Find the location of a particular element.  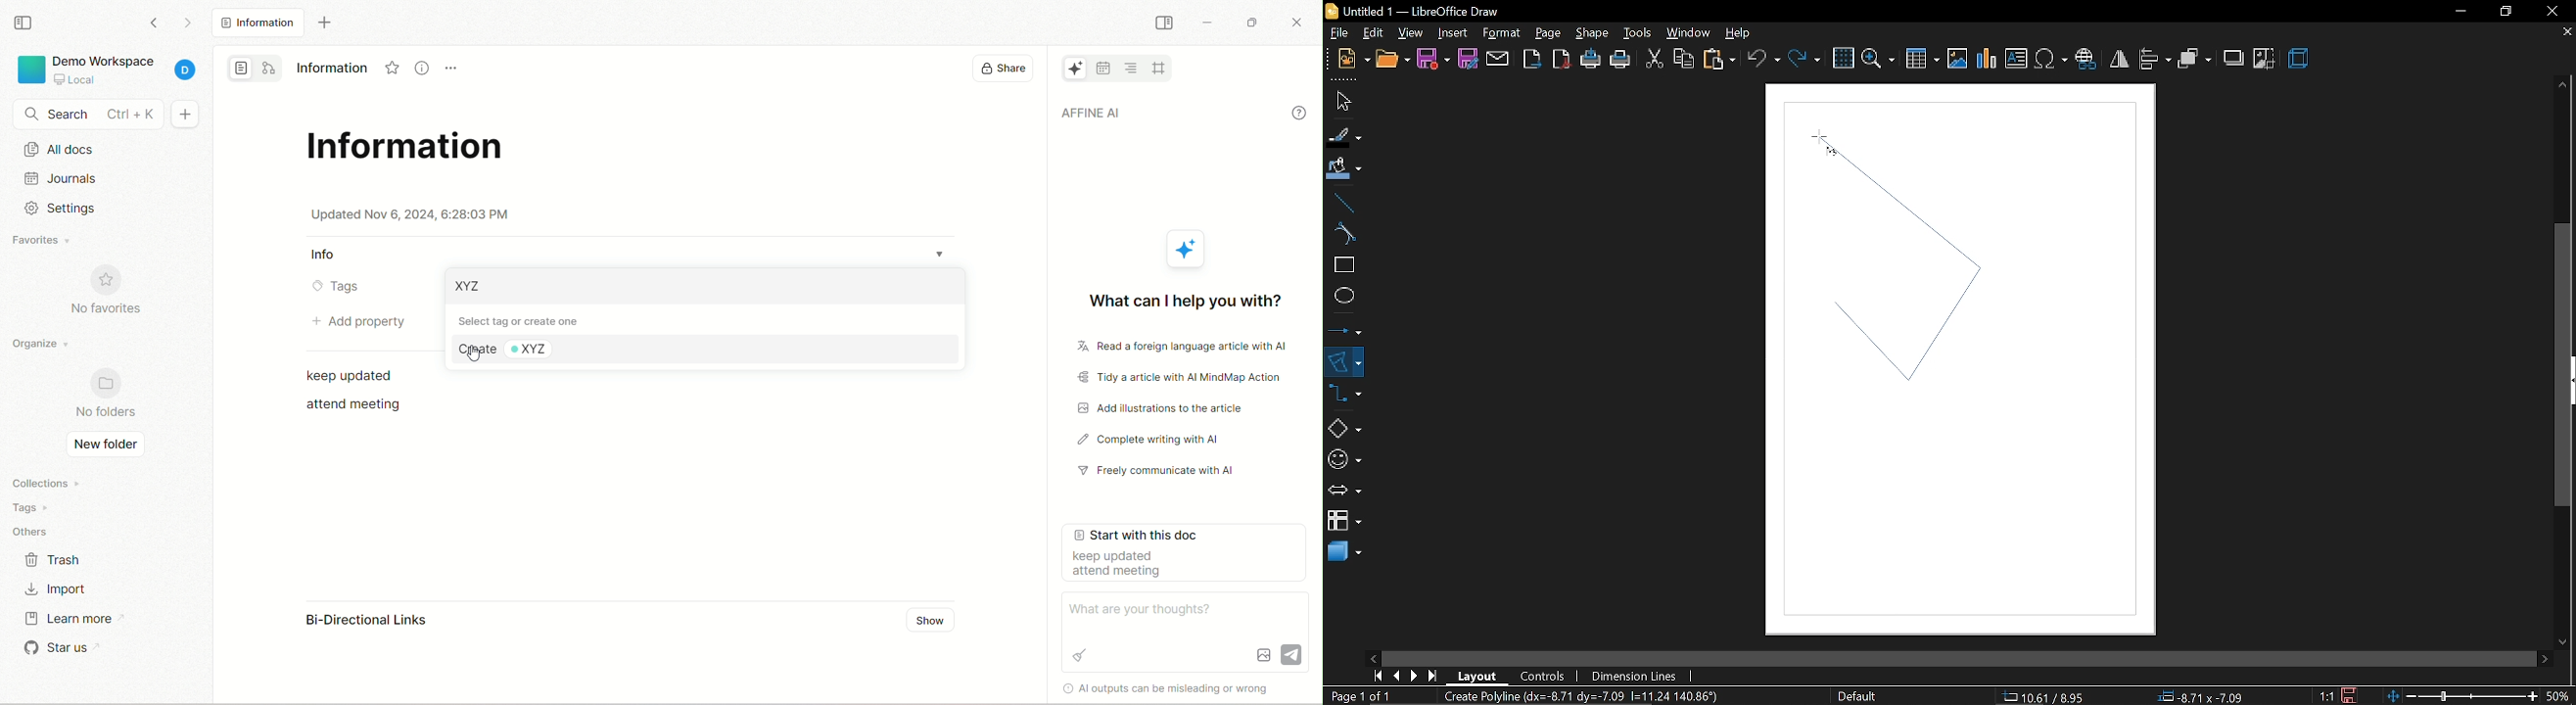

insert table is located at coordinates (1922, 58).